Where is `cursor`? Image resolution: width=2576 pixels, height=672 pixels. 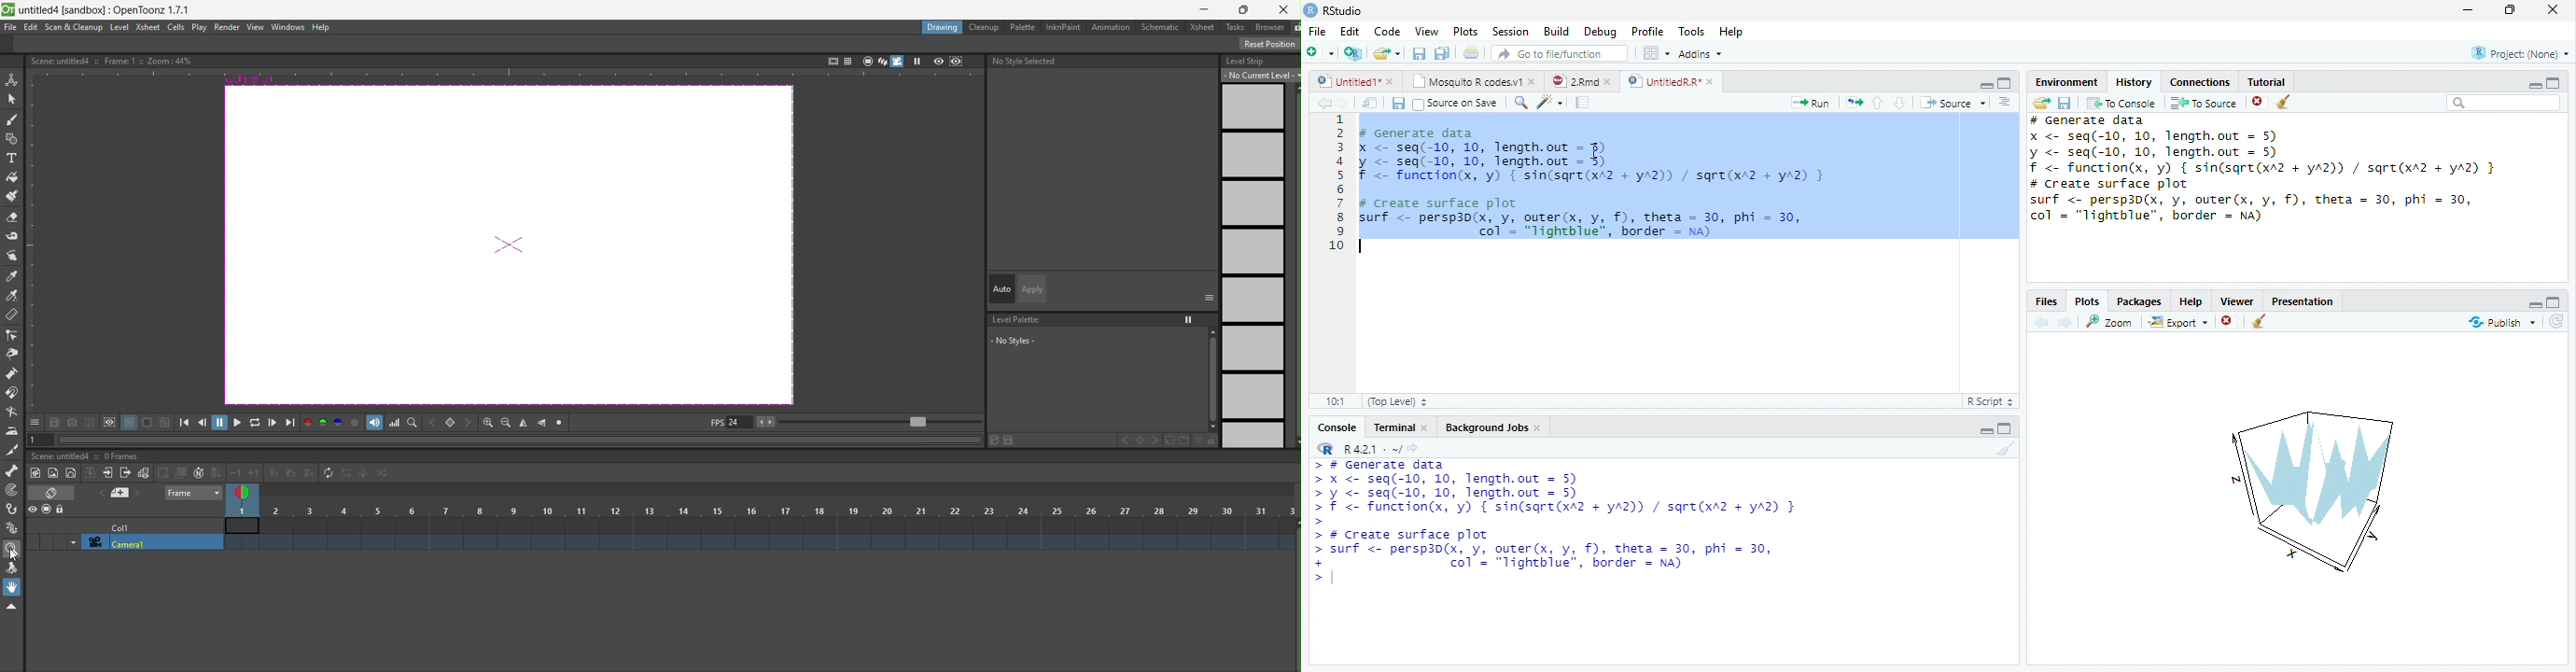 cursor is located at coordinates (1595, 151).